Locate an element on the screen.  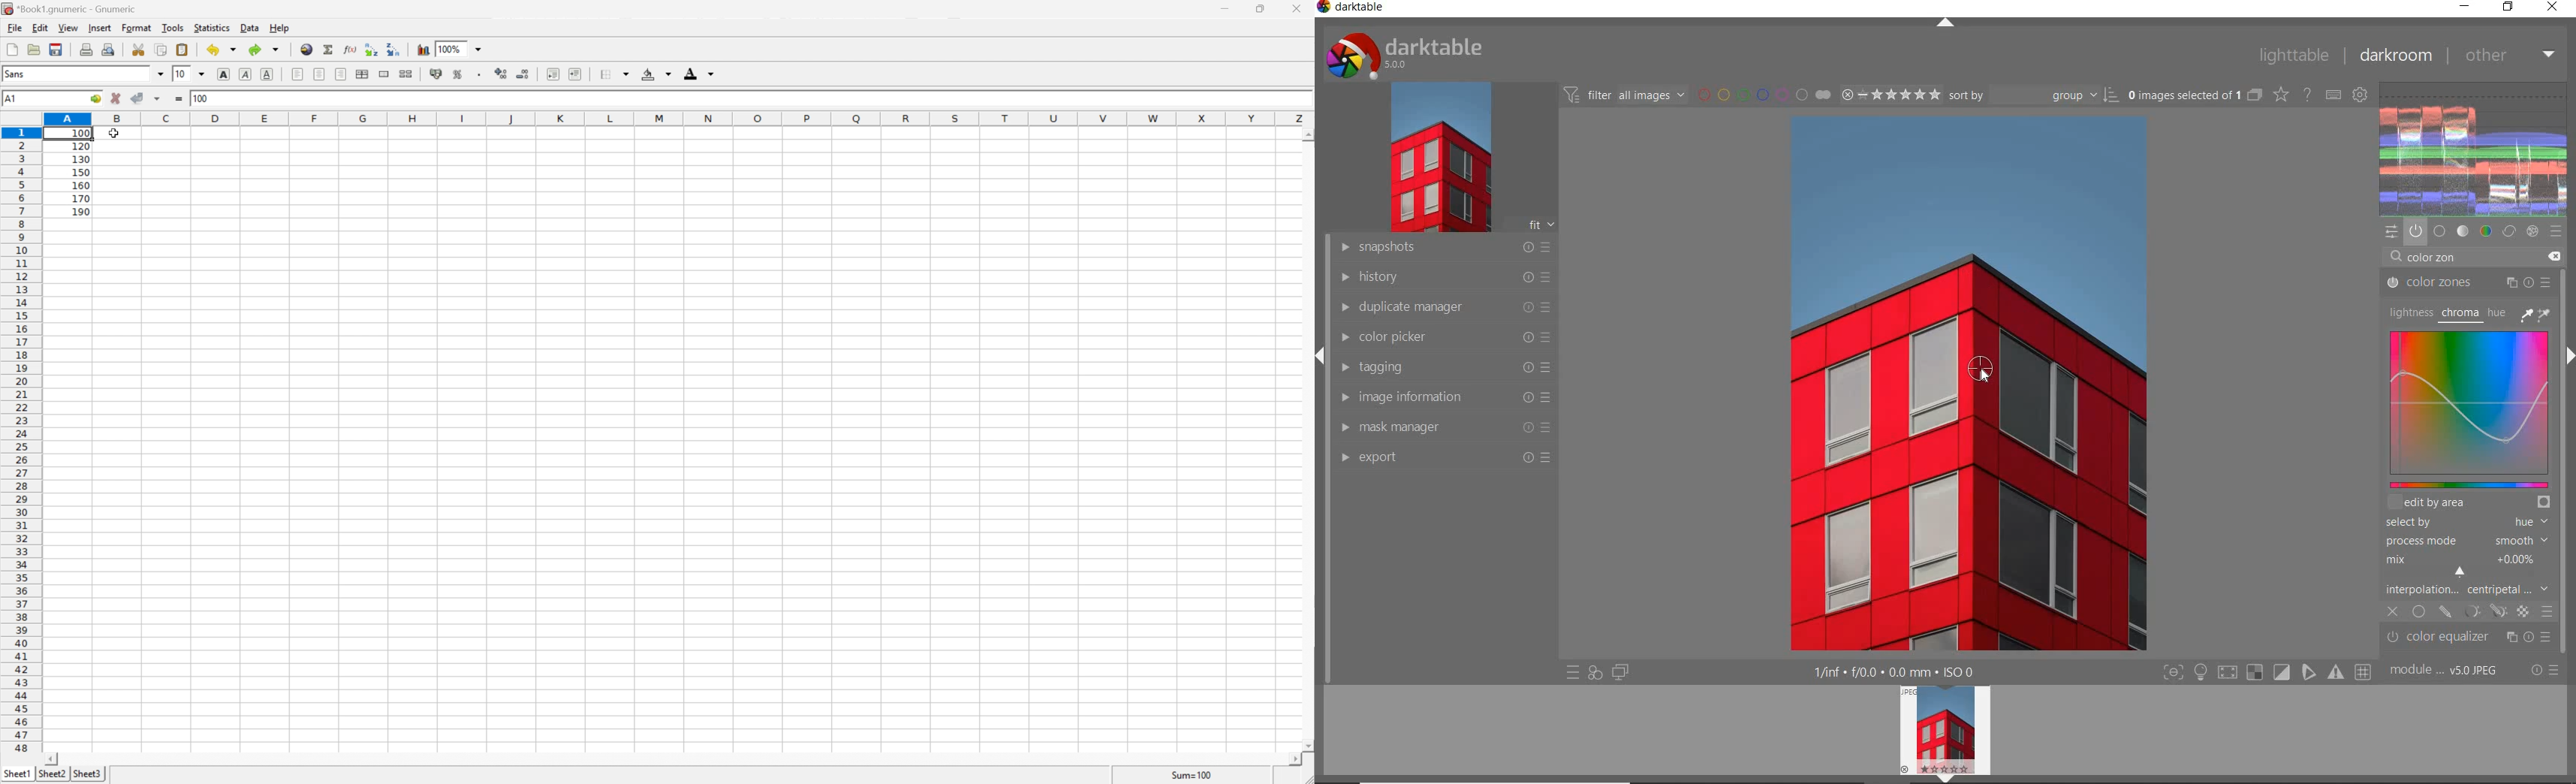
Data is located at coordinates (249, 26).